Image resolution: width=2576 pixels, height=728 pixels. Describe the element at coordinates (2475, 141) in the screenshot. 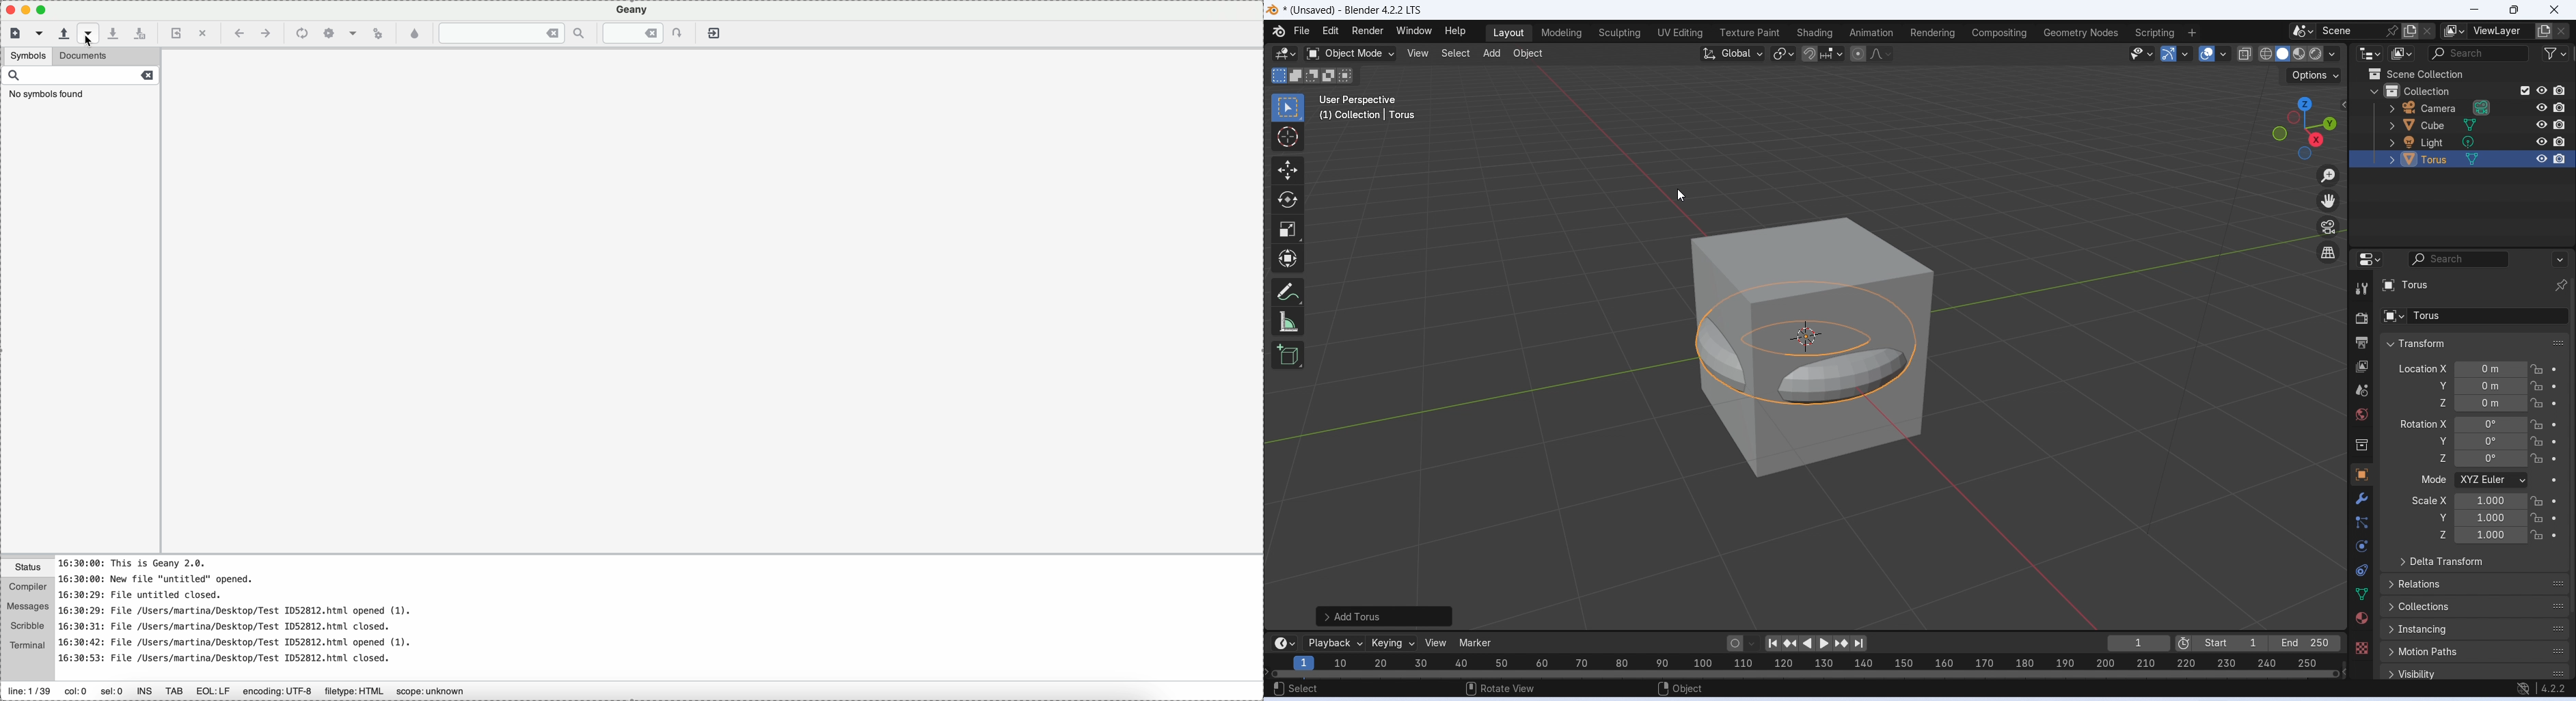

I see `Light layer` at that location.